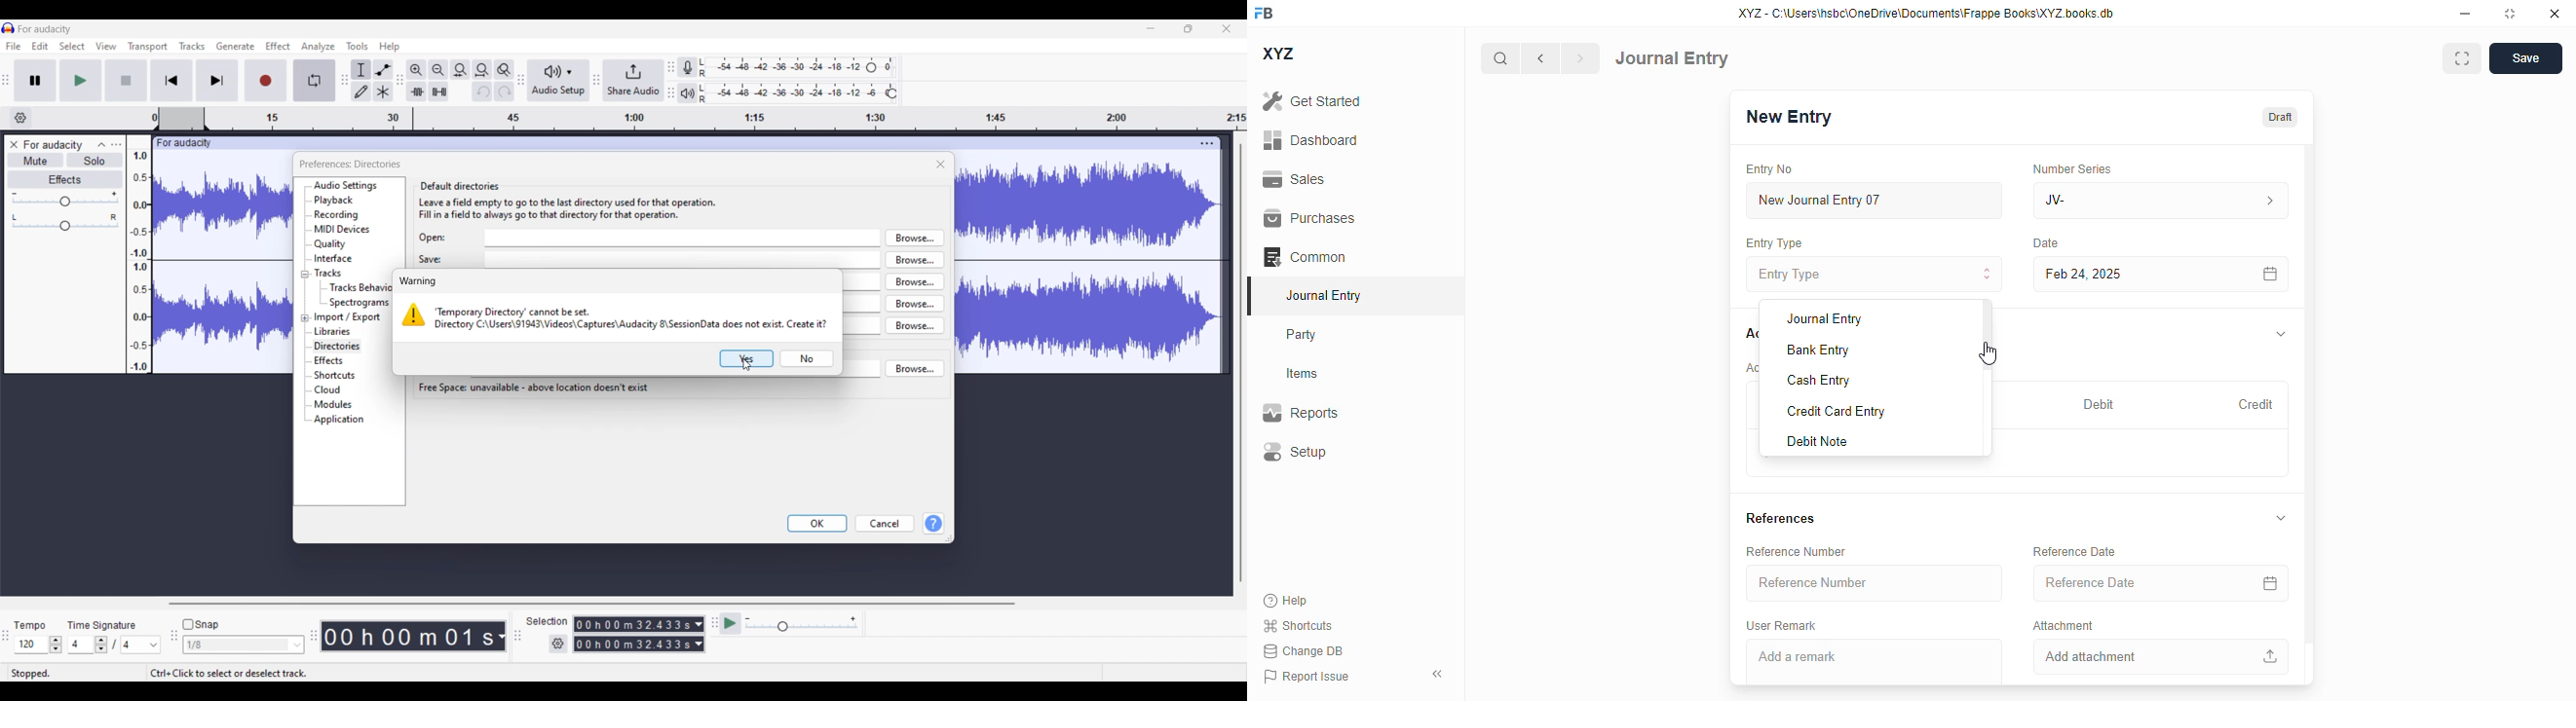 The height and width of the screenshot is (728, 2576). I want to click on Duration measurement, so click(699, 635).